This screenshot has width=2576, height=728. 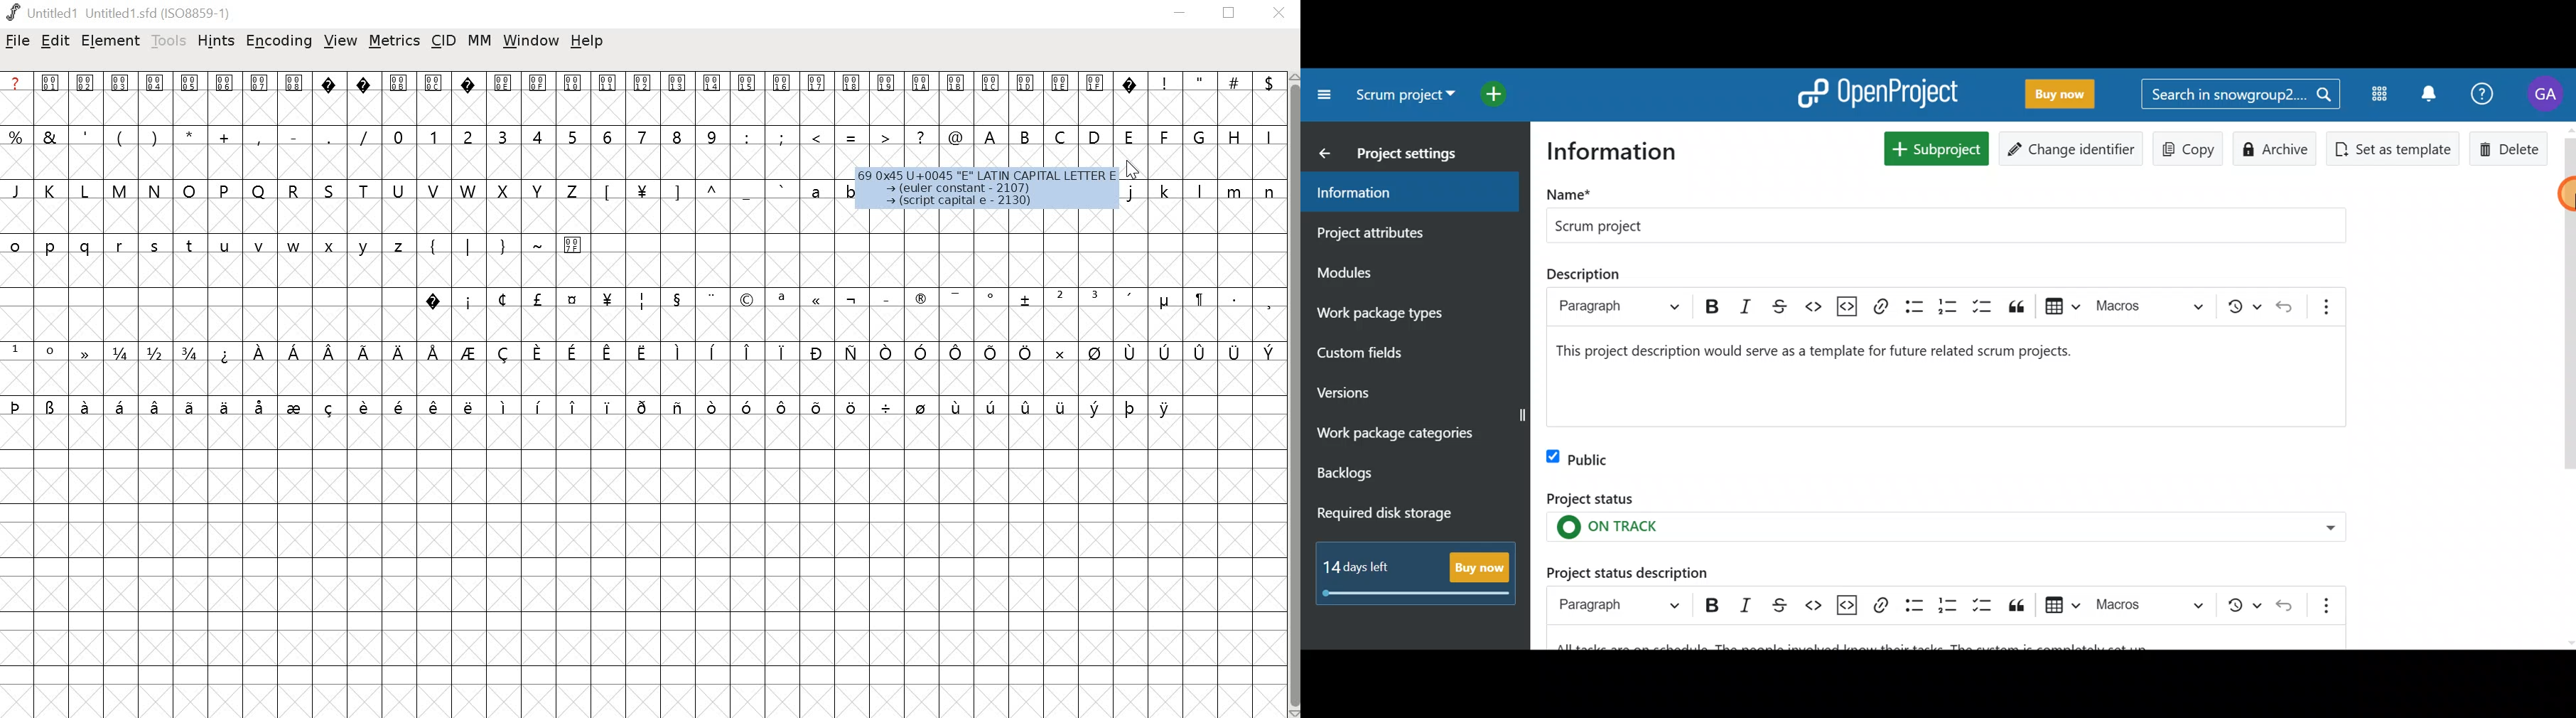 What do you see at coordinates (1397, 473) in the screenshot?
I see `Backlogs` at bounding box center [1397, 473].